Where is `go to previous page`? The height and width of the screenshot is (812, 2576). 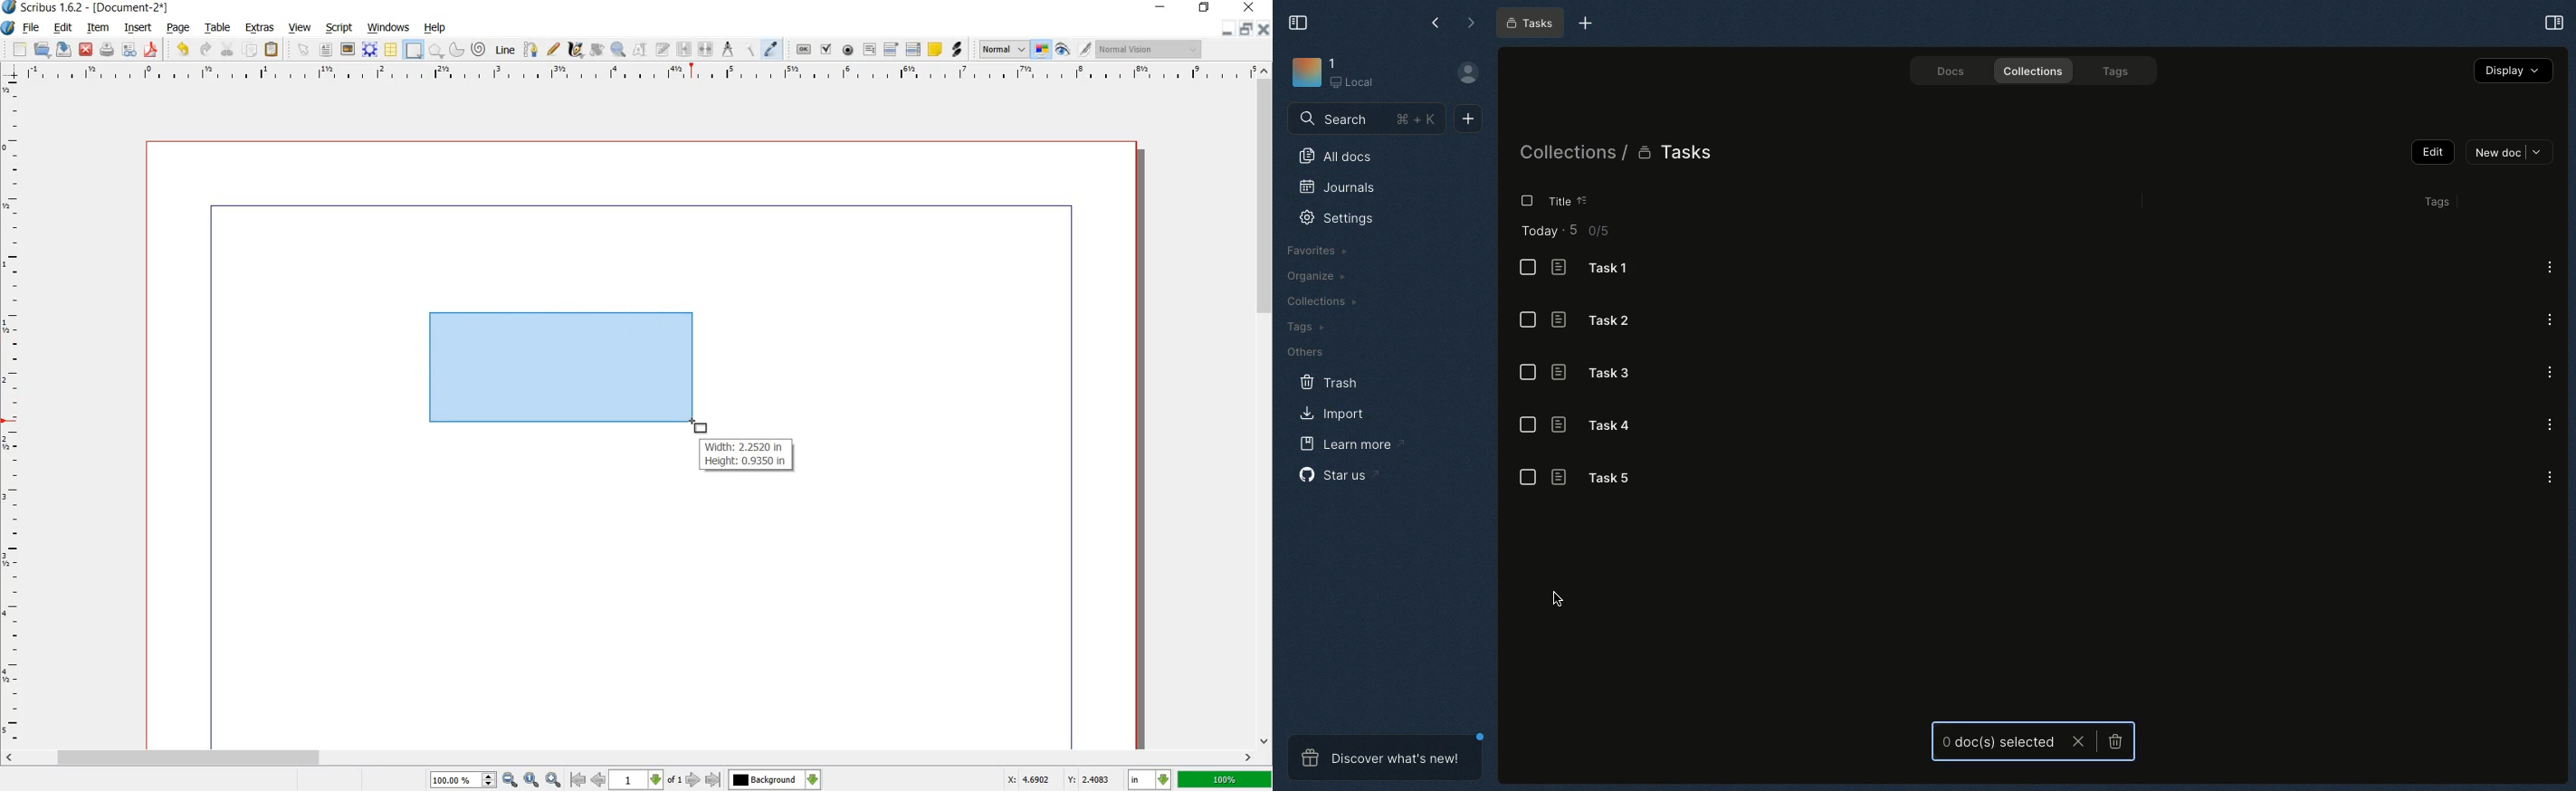
go to previous page is located at coordinates (598, 780).